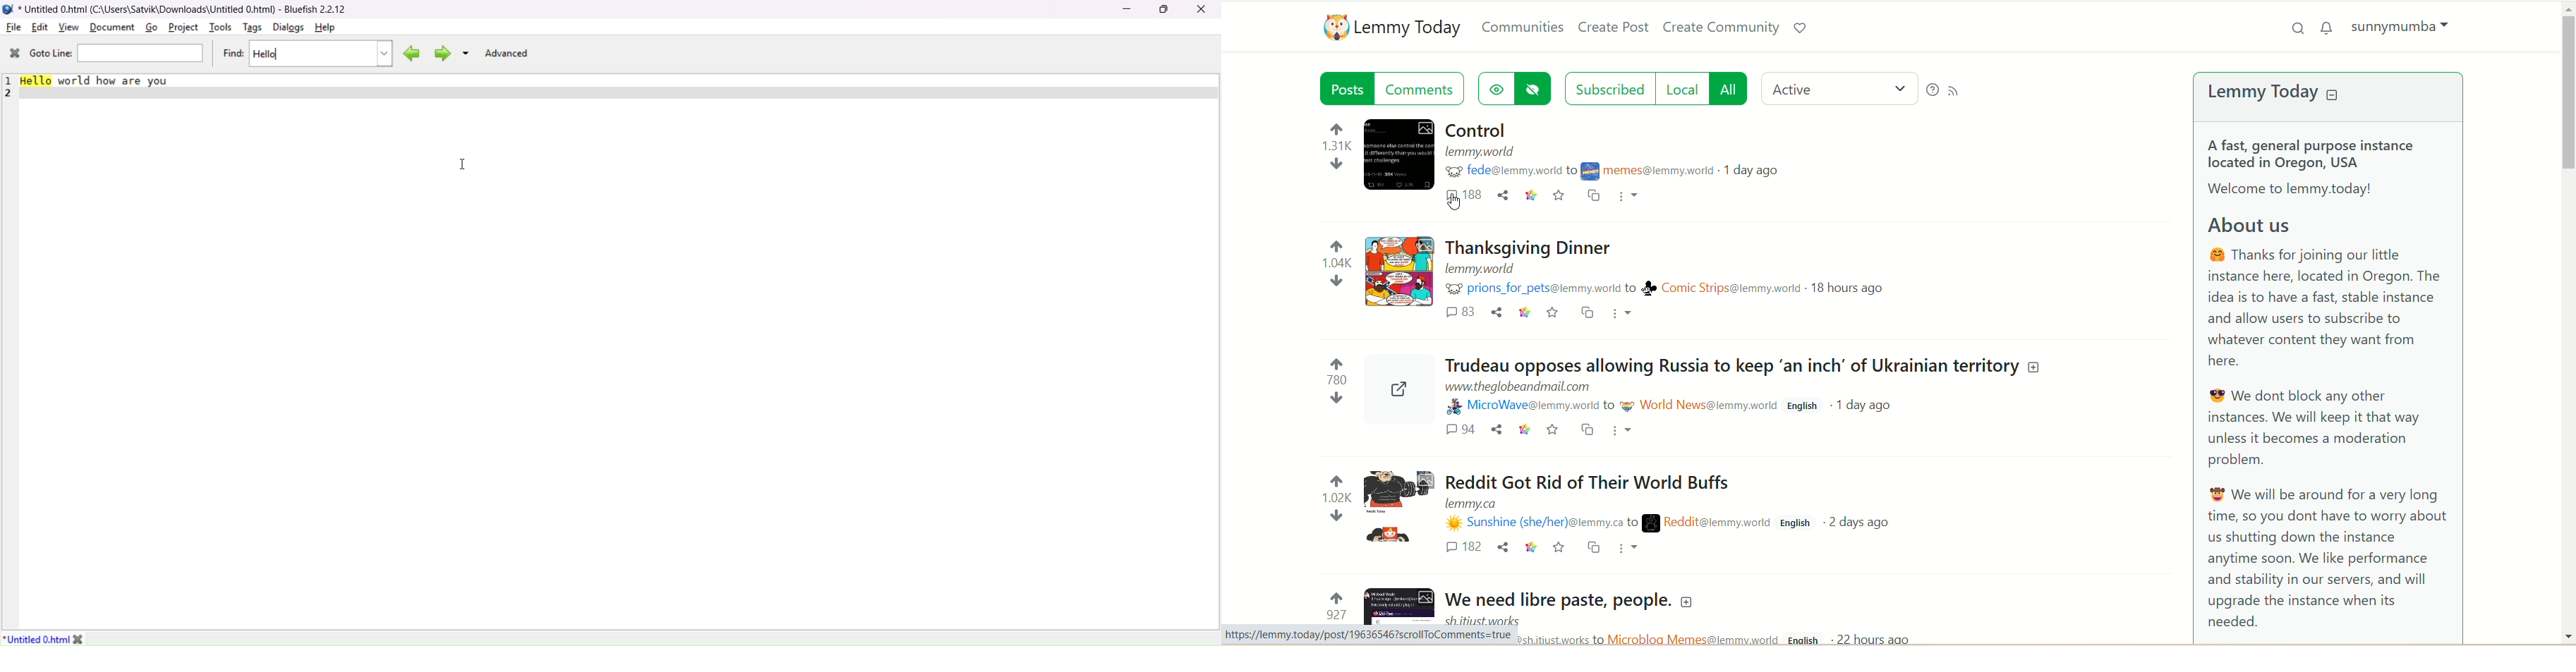 Image resolution: width=2576 pixels, height=672 pixels. I want to click on More, so click(1632, 430).